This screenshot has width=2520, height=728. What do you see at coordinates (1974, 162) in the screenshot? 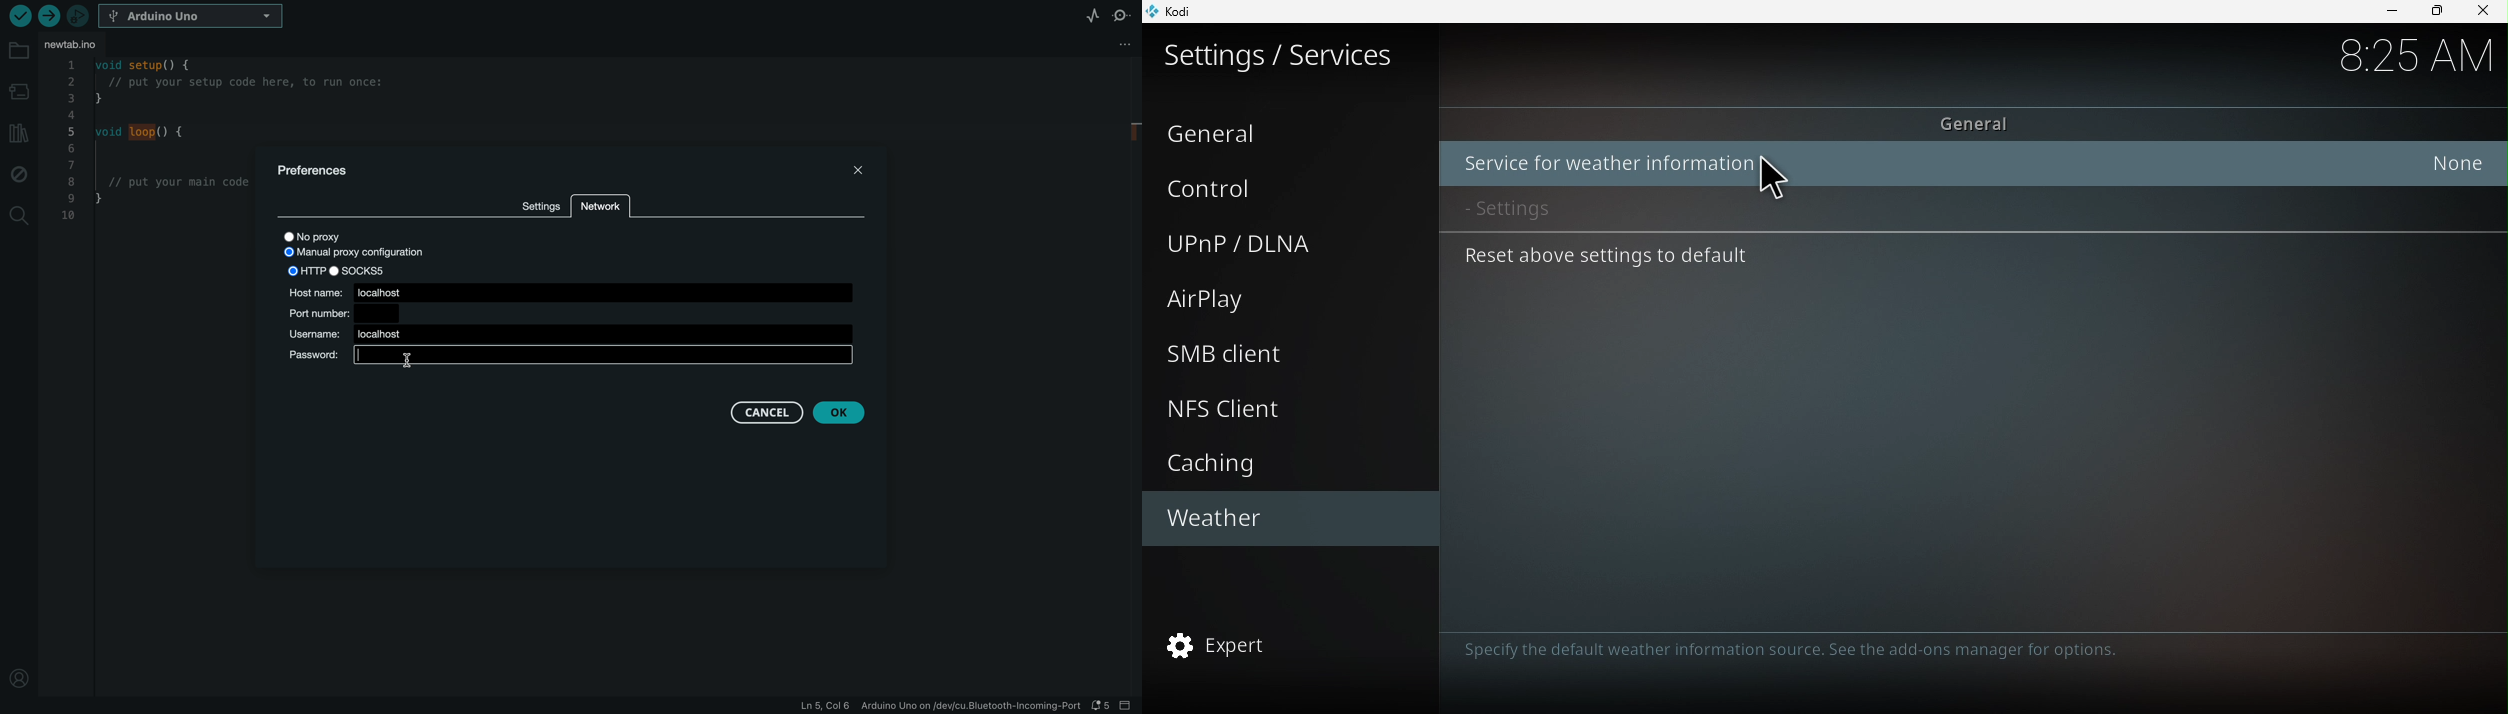
I see `Service for weather information : nONE` at bounding box center [1974, 162].